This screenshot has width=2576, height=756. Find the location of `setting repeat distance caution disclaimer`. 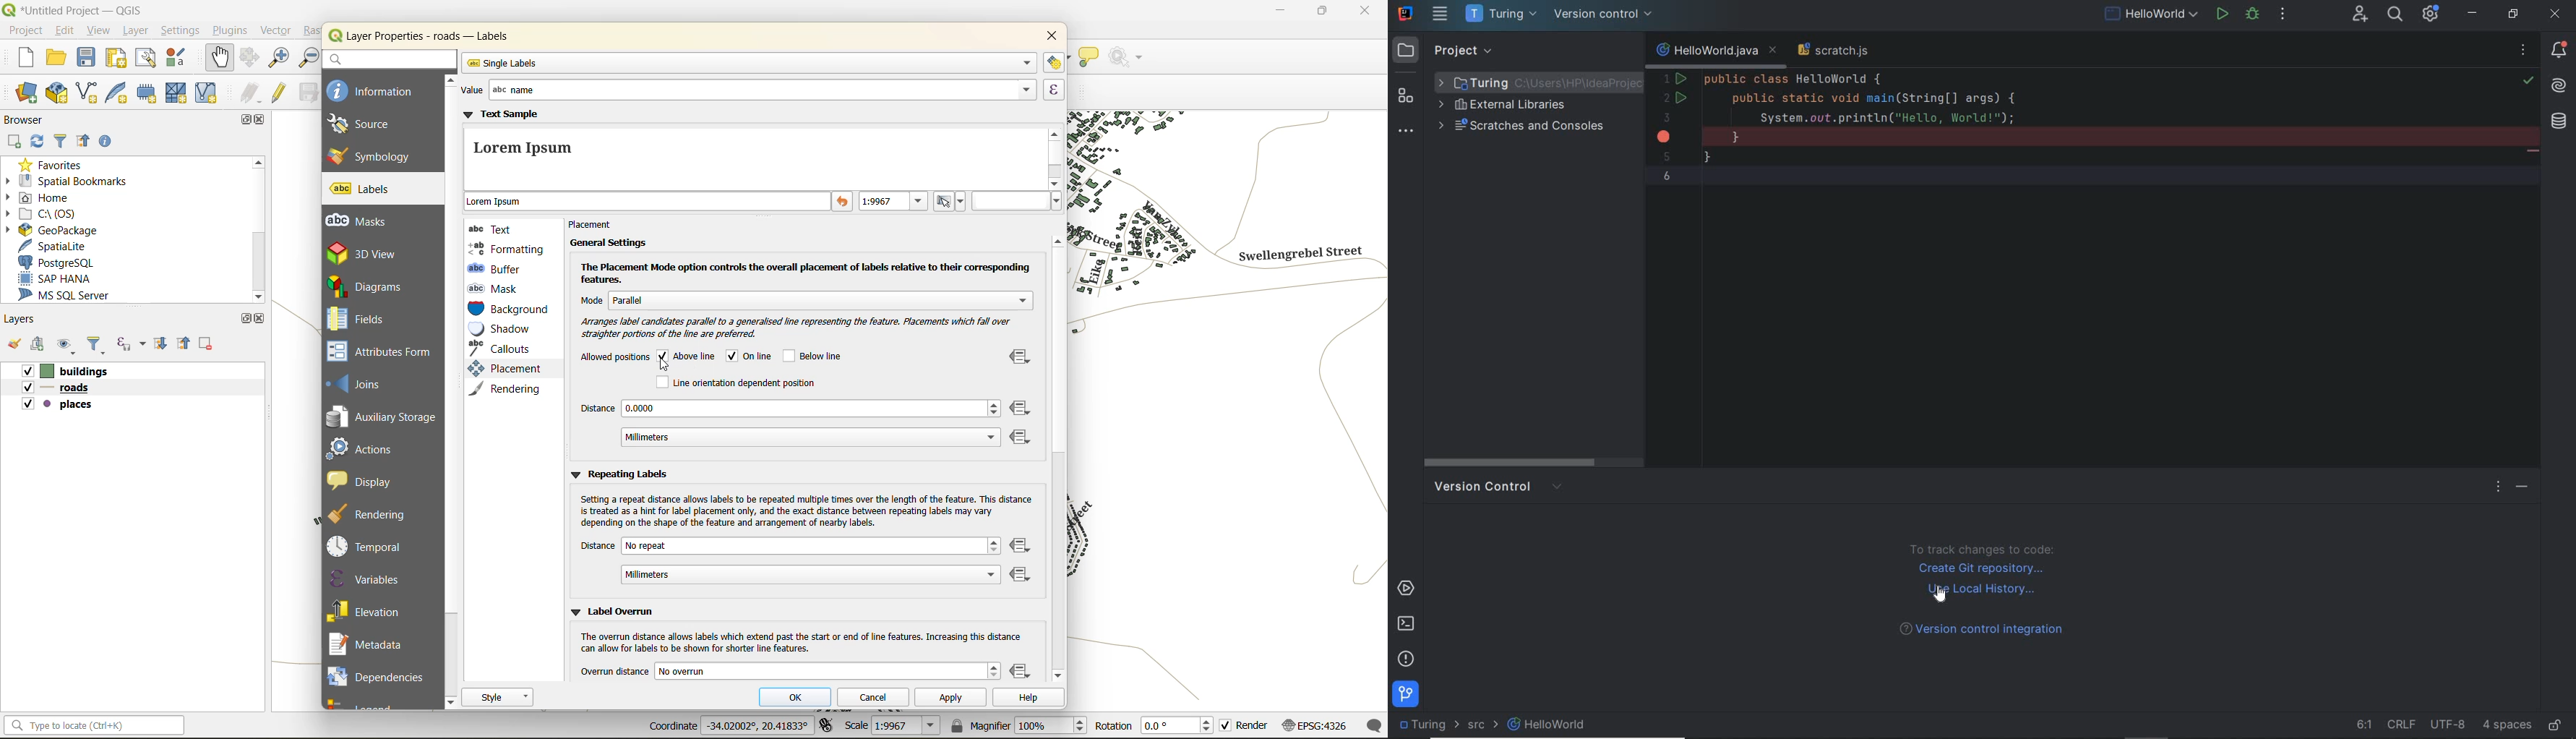

setting repeat distance caution disclaimer is located at coordinates (810, 511).